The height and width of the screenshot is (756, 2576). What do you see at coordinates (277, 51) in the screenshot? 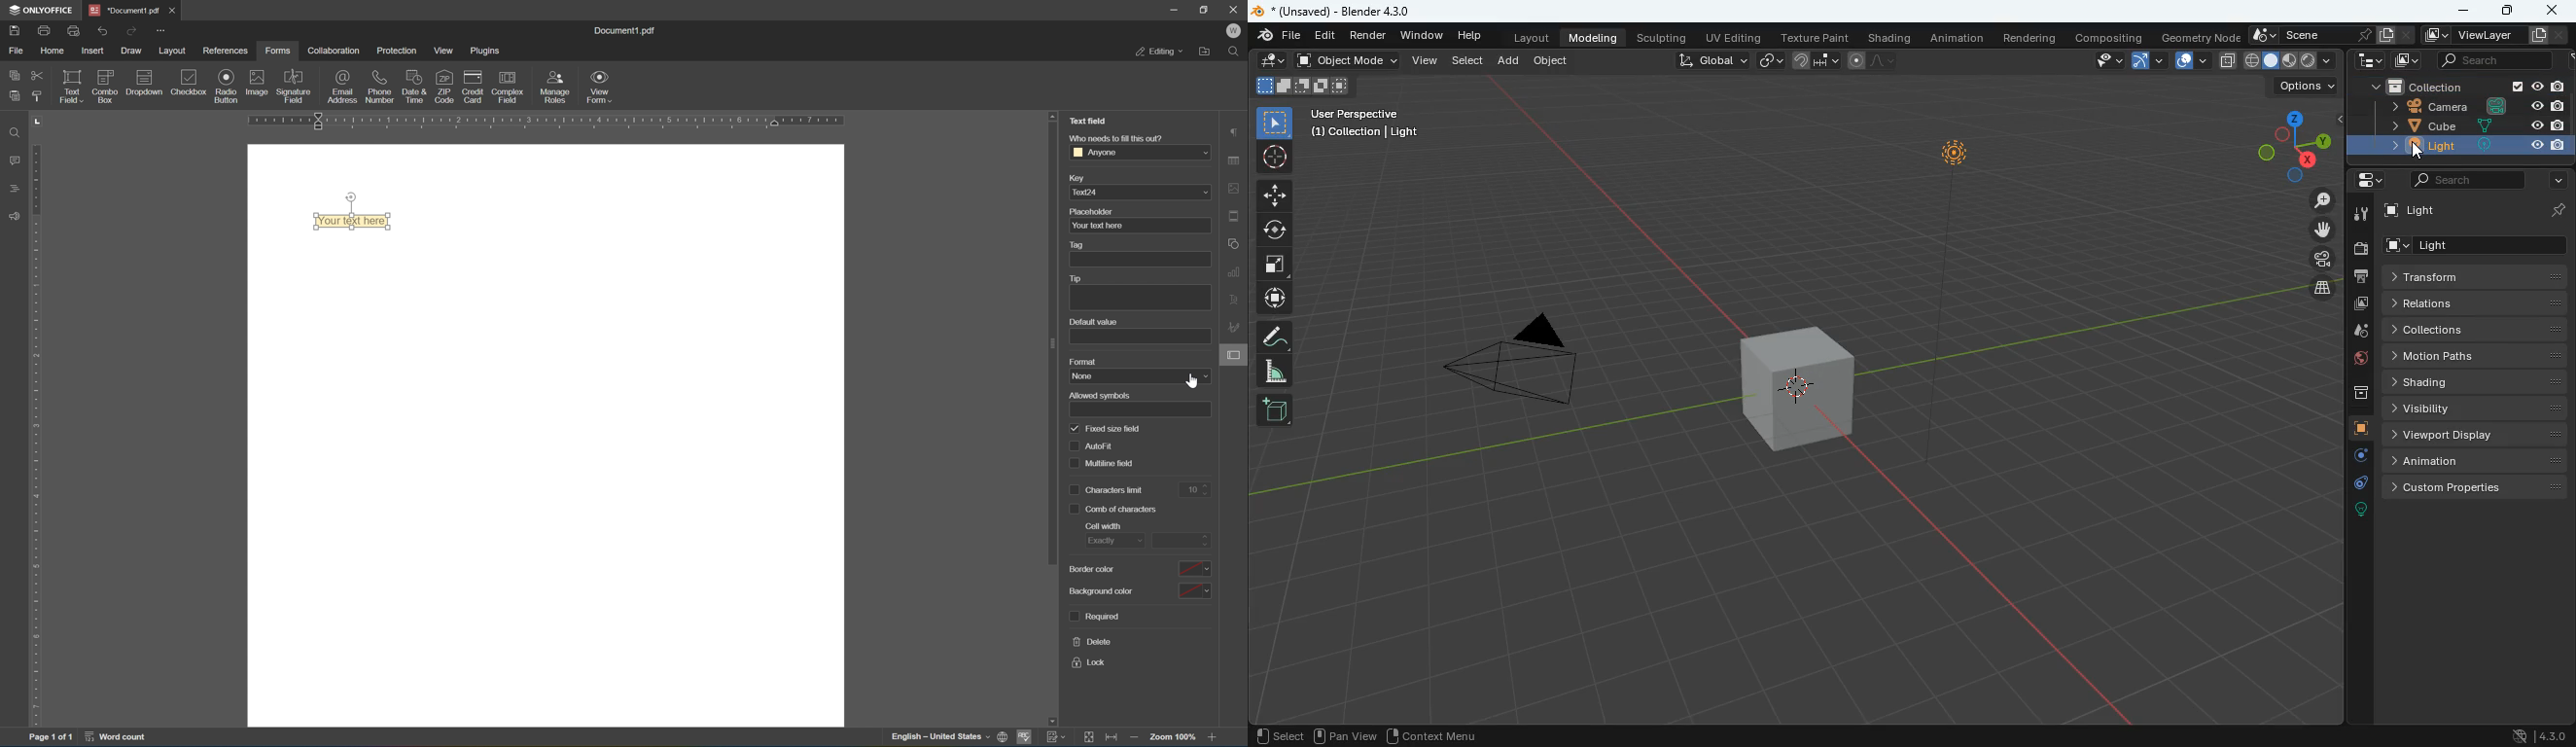
I see `forms` at bounding box center [277, 51].